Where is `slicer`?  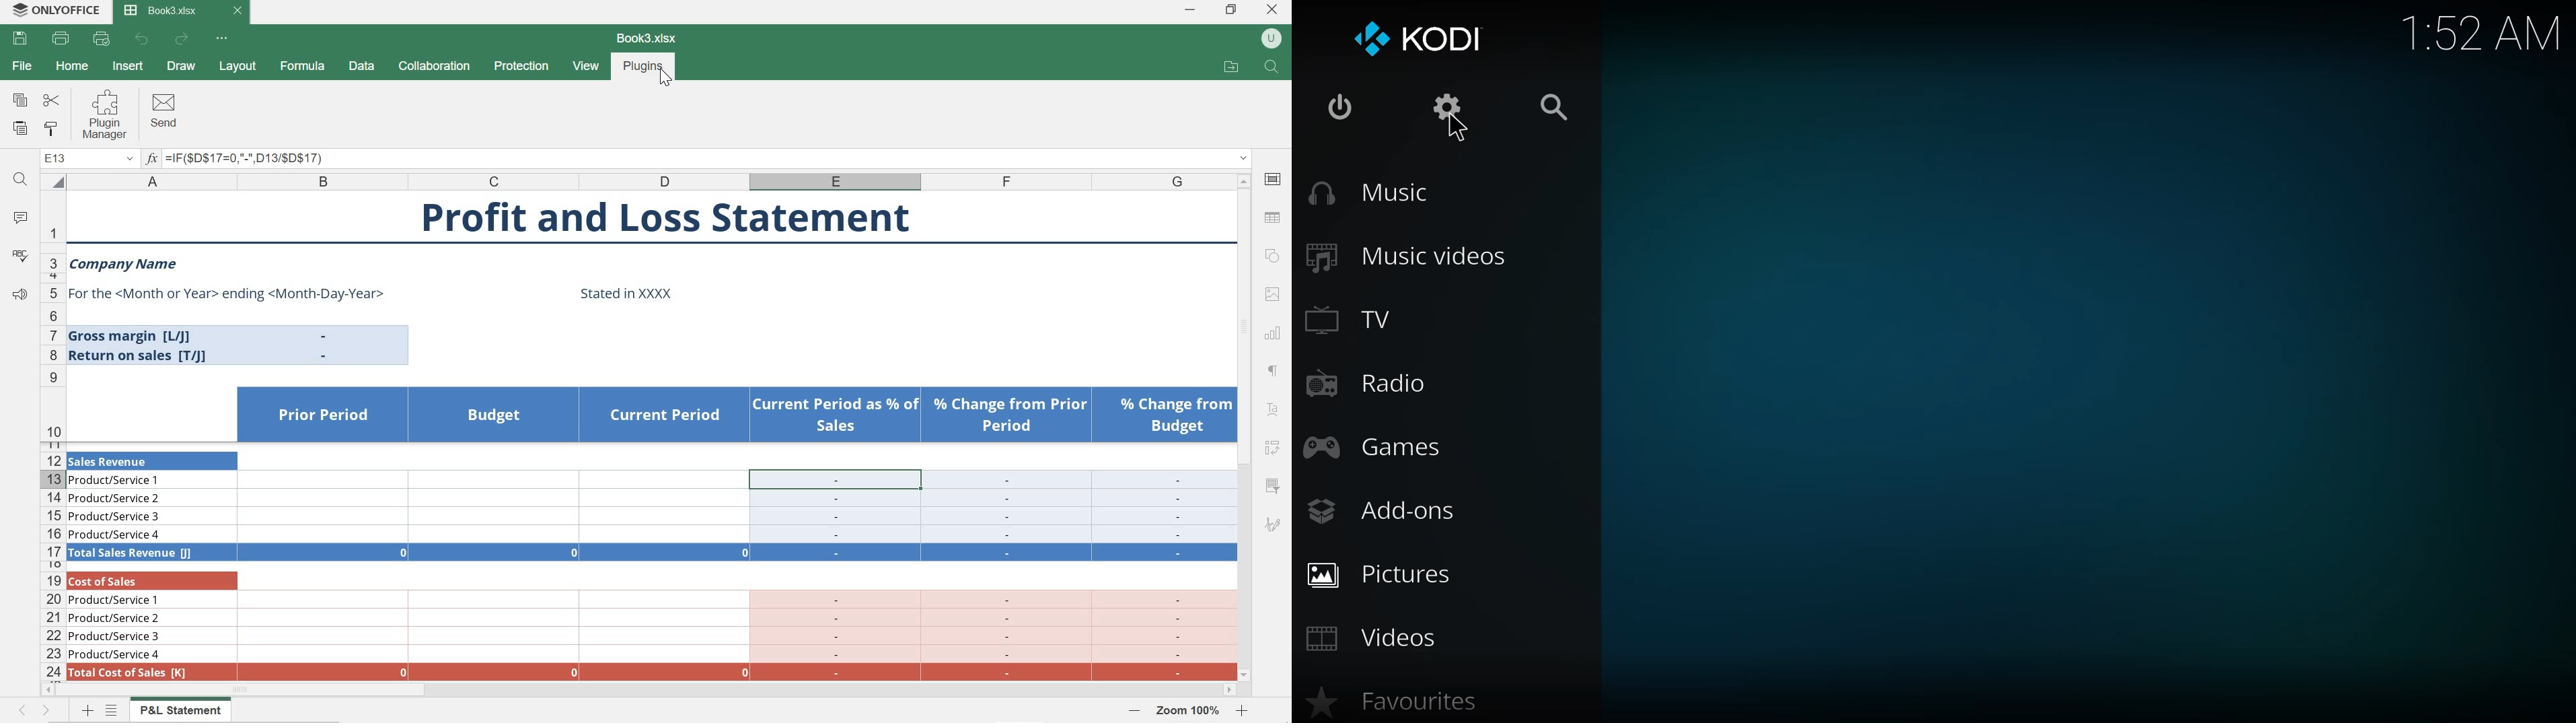 slicer is located at coordinates (1273, 485).